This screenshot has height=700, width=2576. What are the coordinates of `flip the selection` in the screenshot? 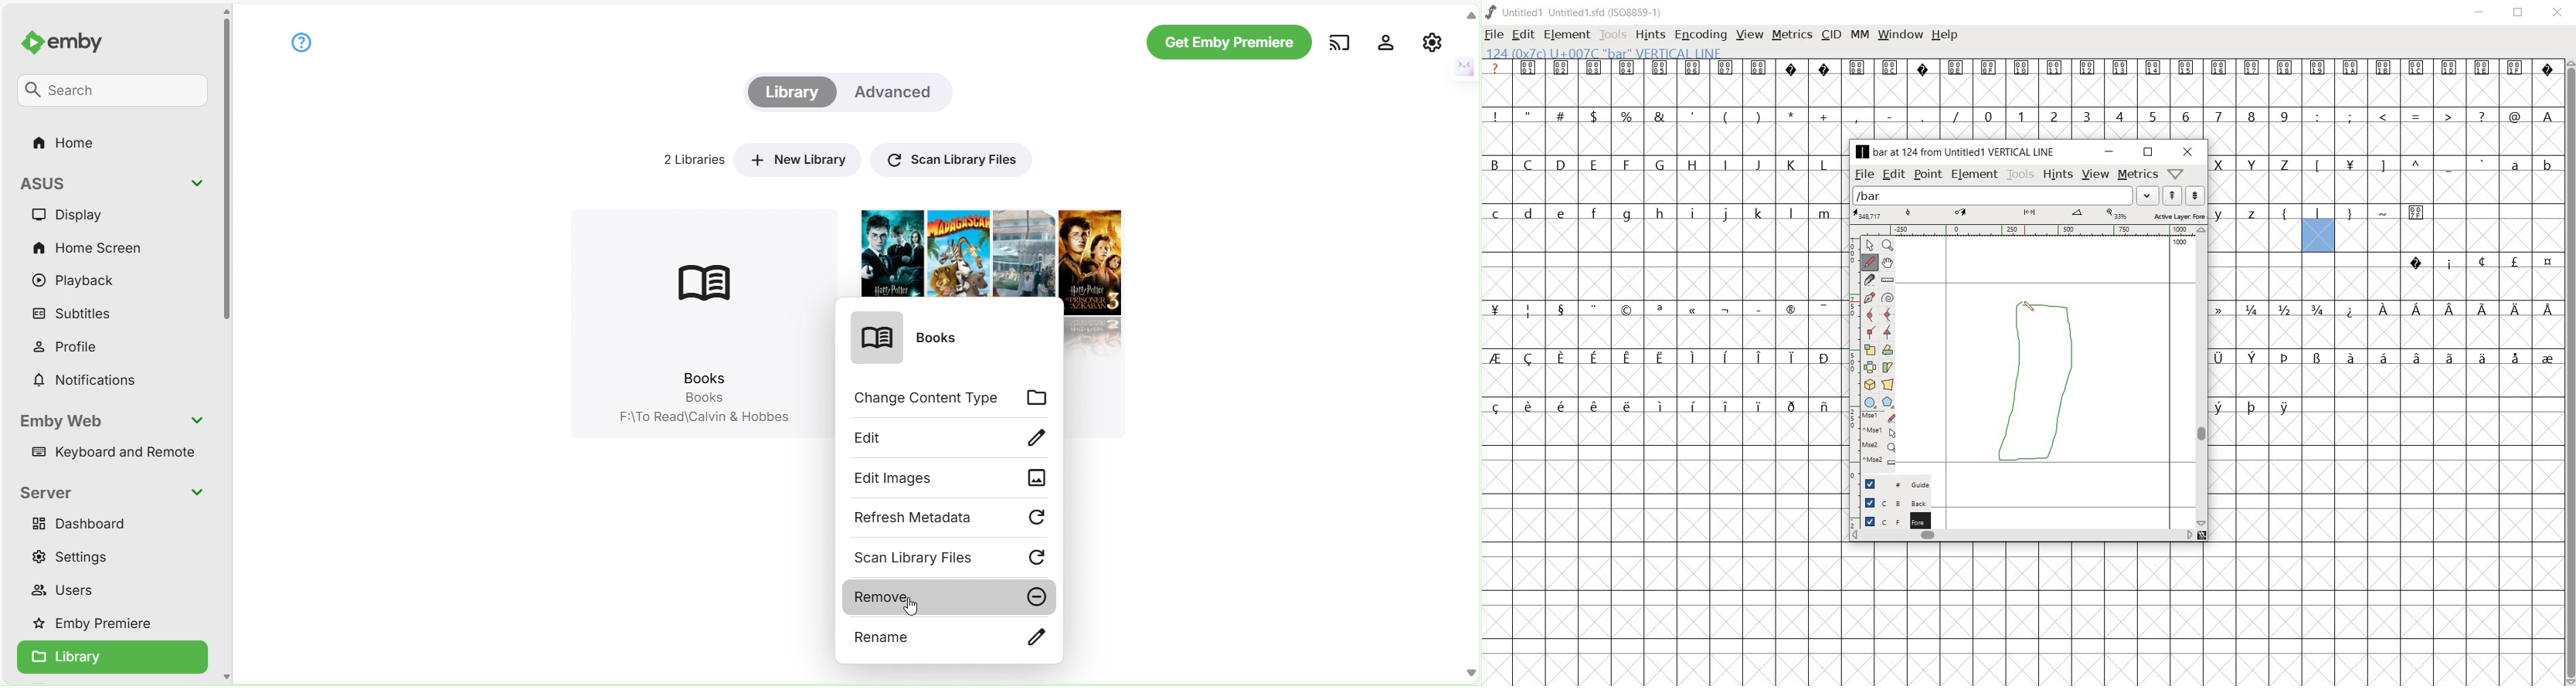 It's located at (1869, 366).